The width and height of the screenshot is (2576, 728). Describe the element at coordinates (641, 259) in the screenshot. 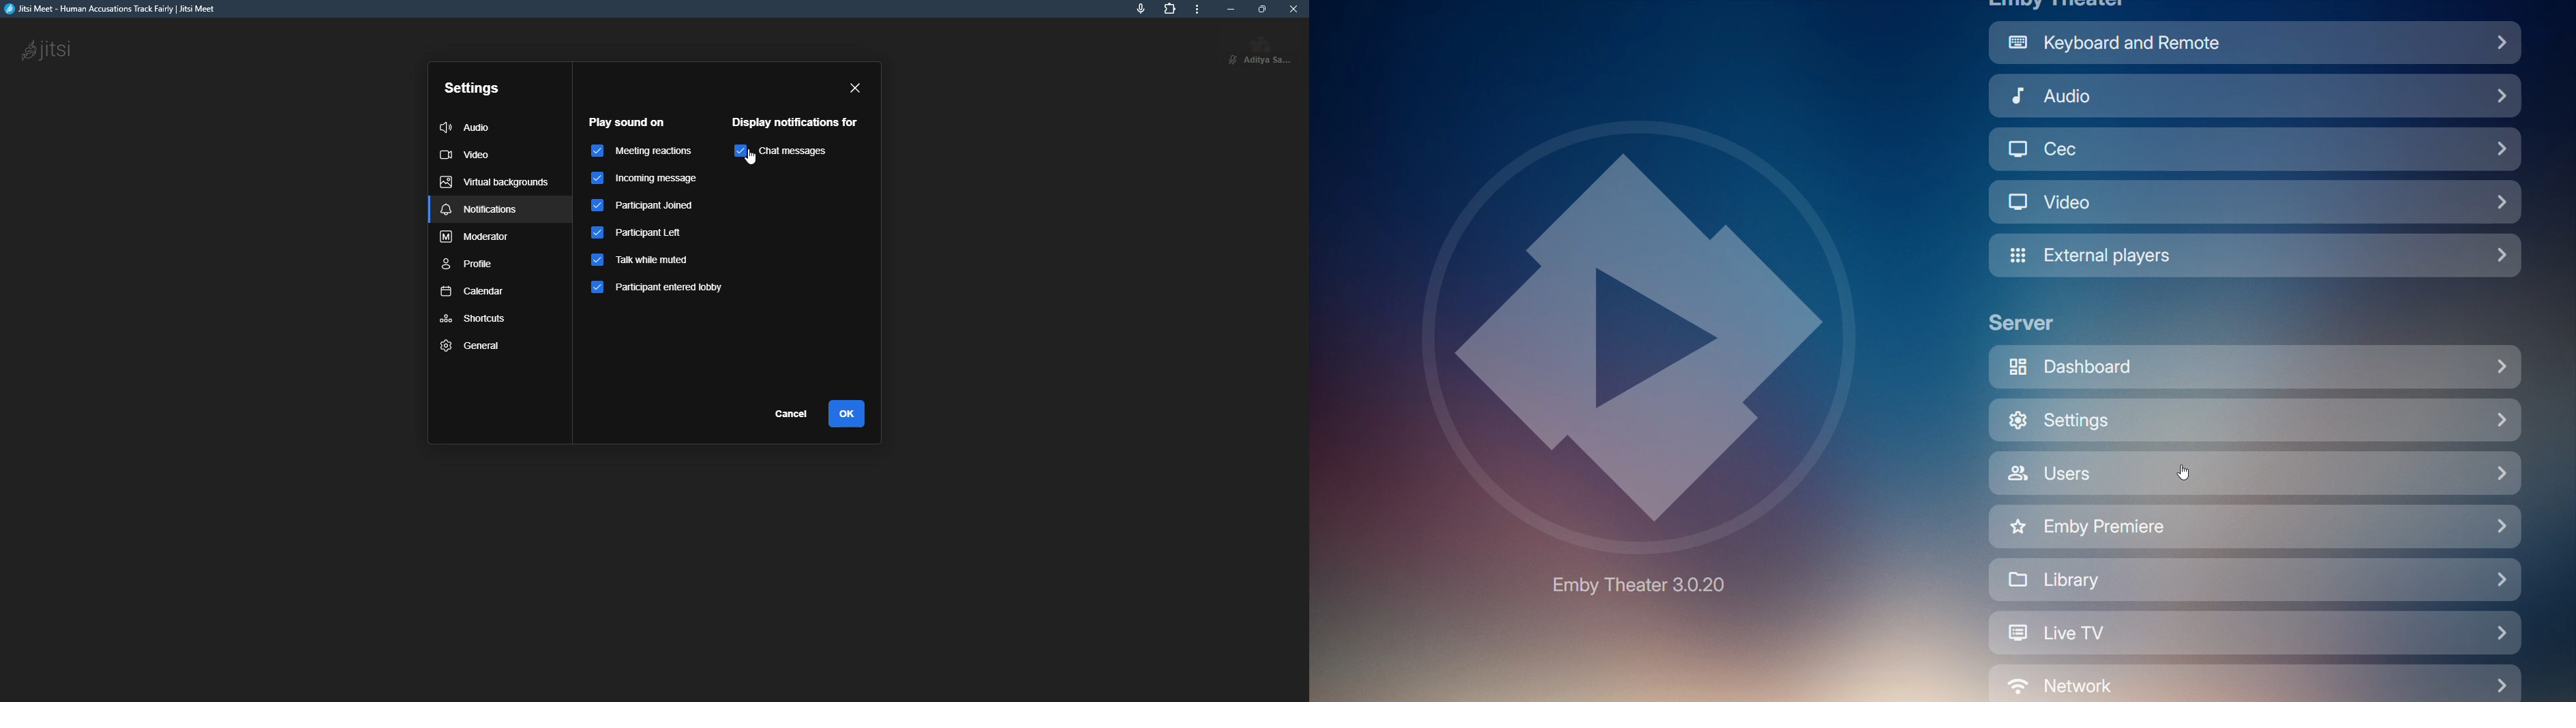

I see `talk while muted` at that location.